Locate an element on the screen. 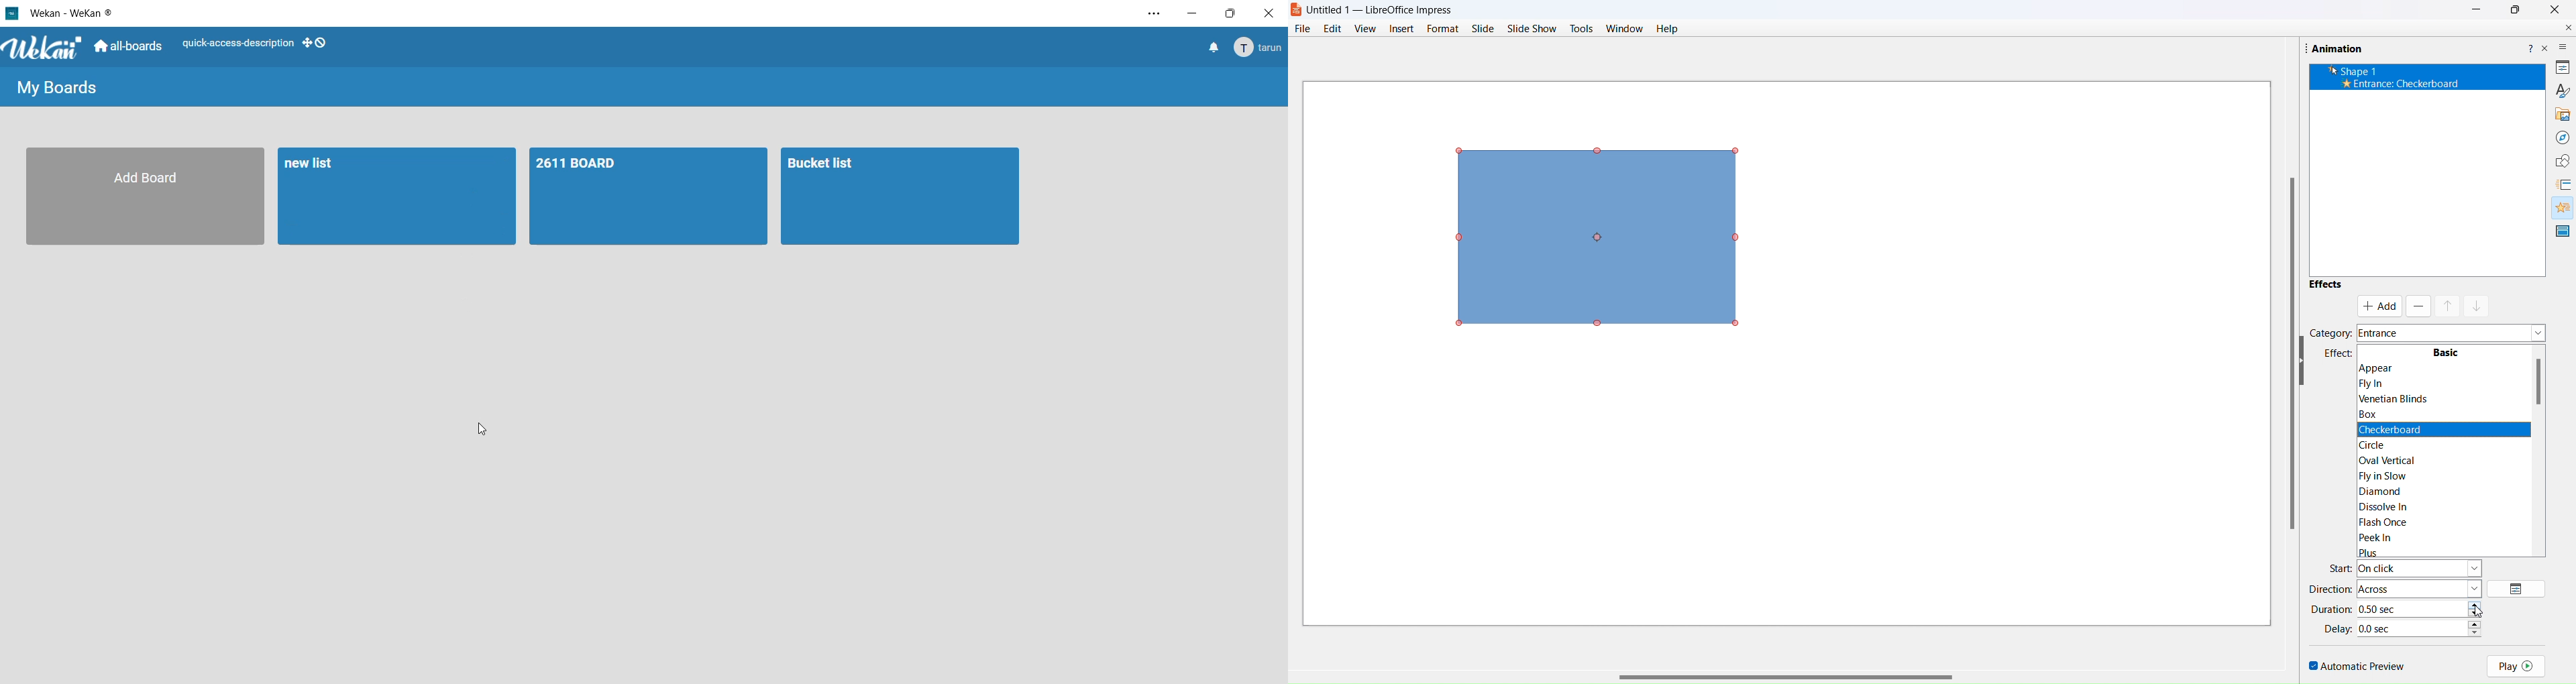 The width and height of the screenshot is (2576, 700). increase/decrease is located at coordinates (2477, 608).